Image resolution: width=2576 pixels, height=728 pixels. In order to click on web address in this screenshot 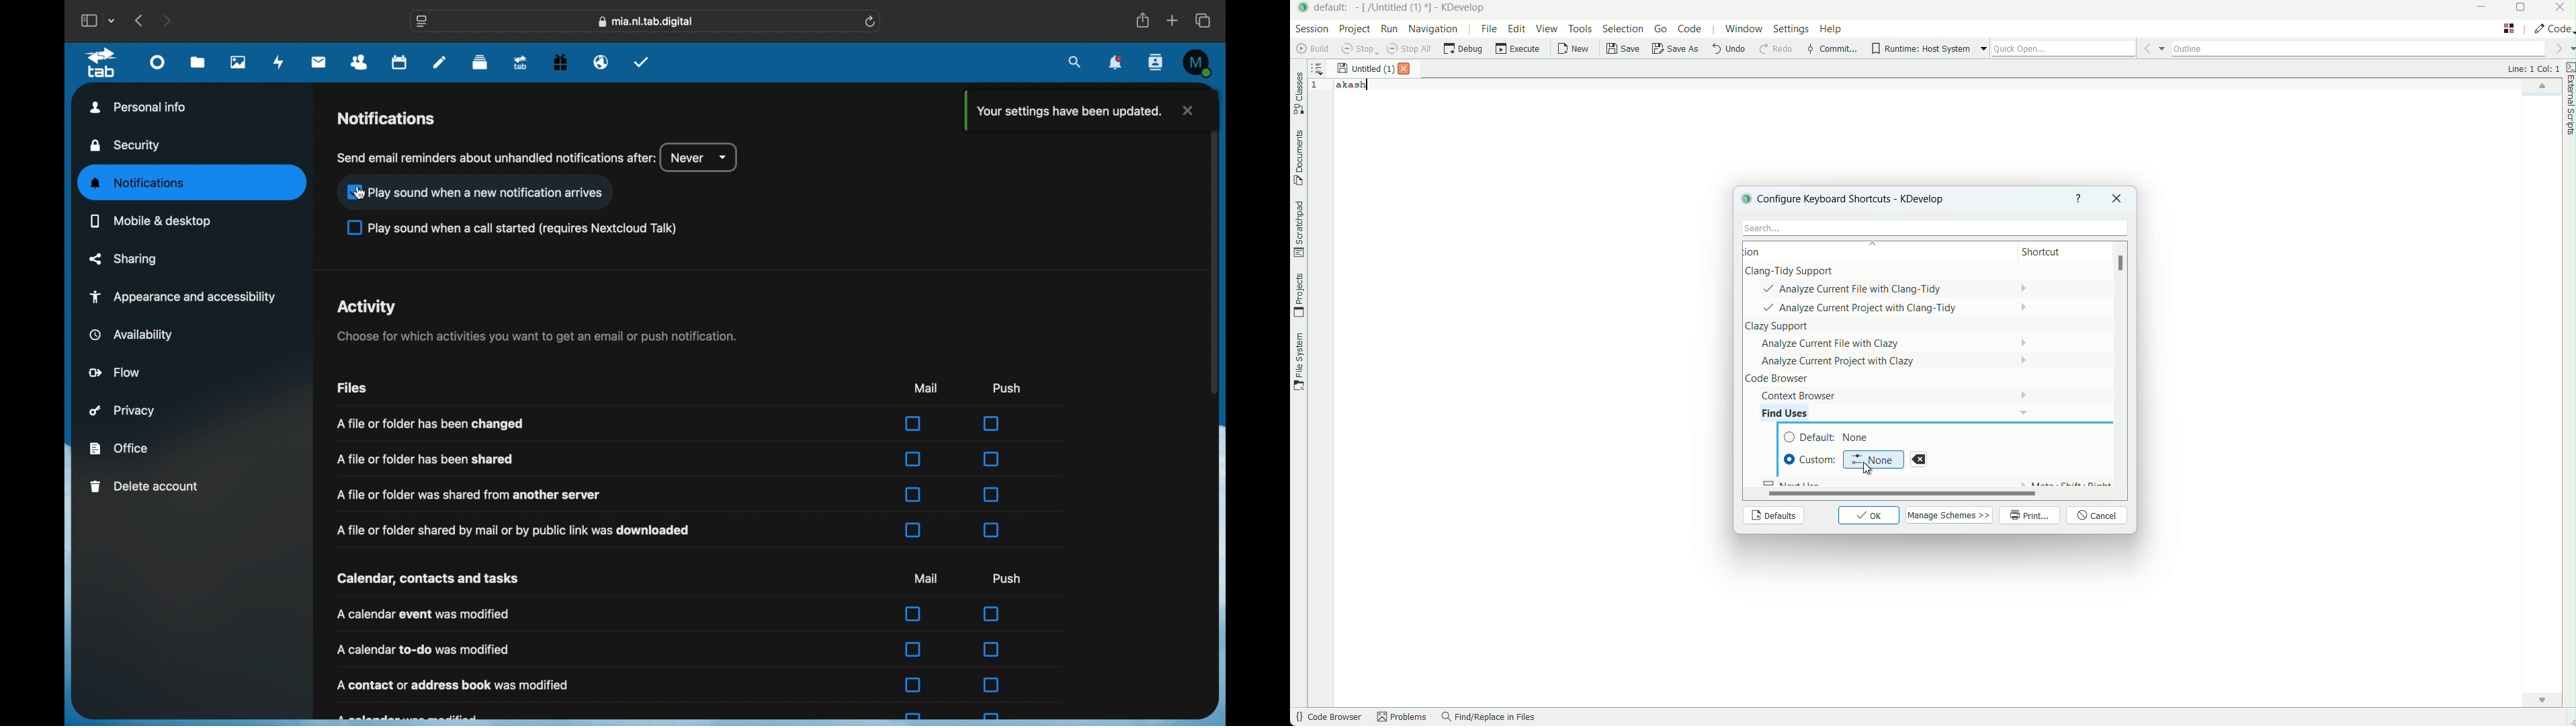, I will do `click(646, 21)`.